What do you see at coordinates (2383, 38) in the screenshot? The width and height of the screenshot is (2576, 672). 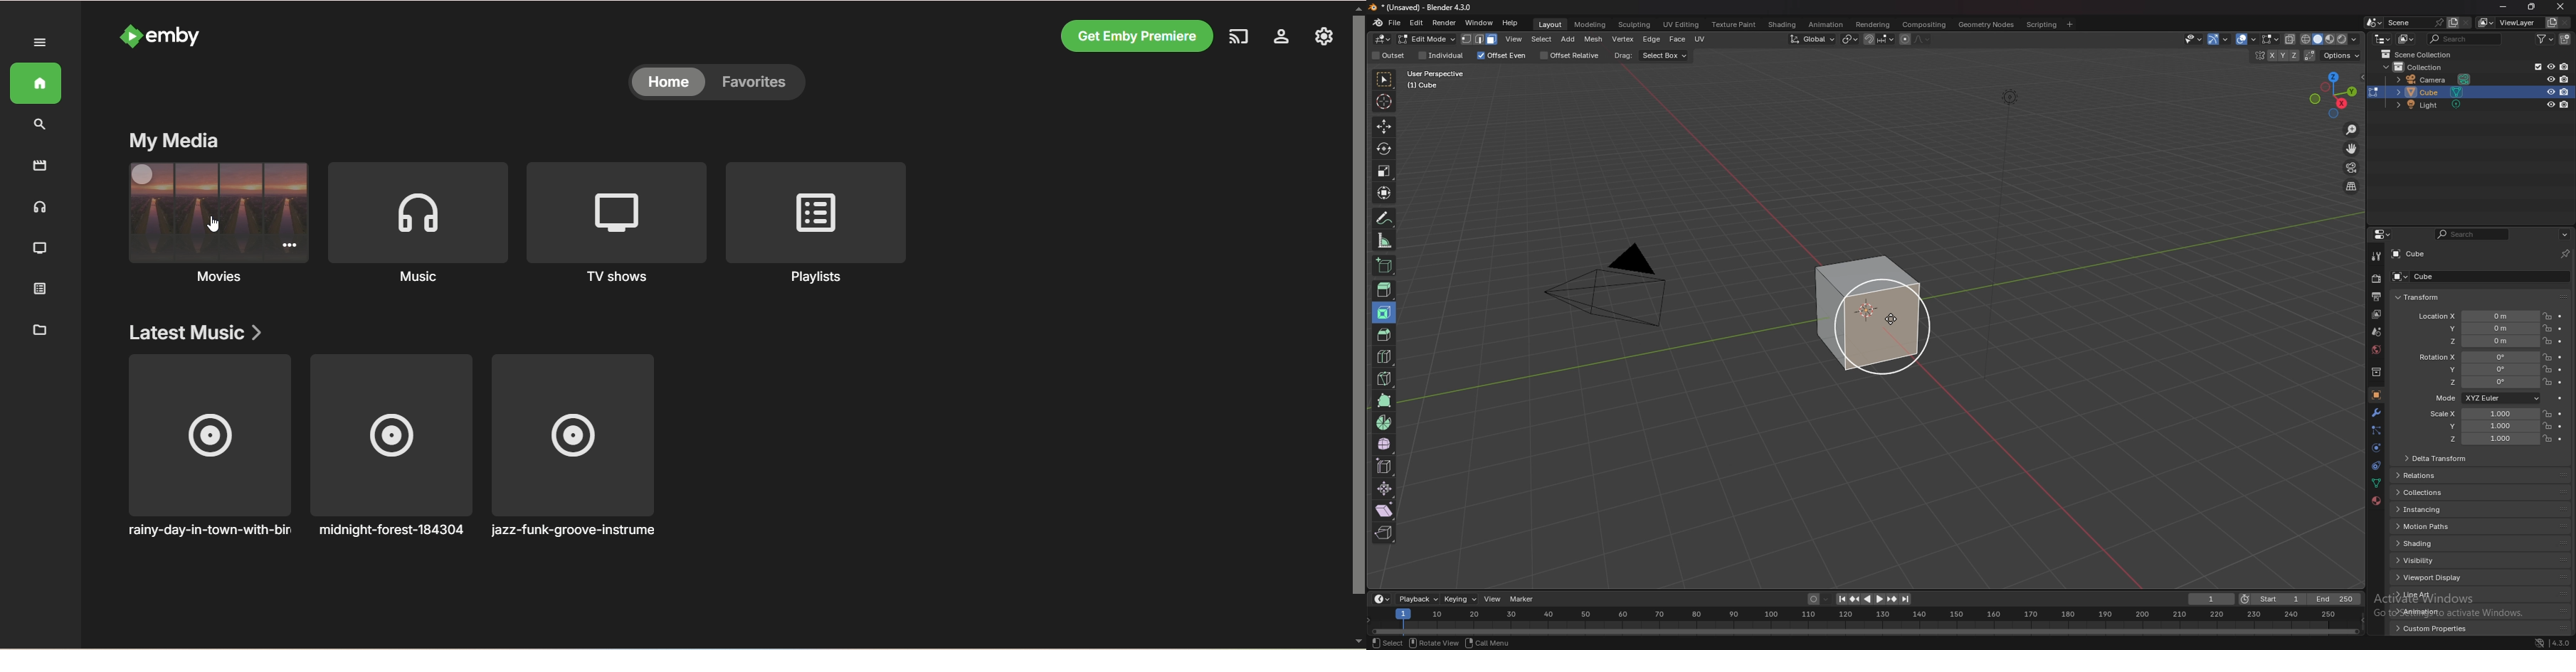 I see `editor type` at bounding box center [2383, 38].